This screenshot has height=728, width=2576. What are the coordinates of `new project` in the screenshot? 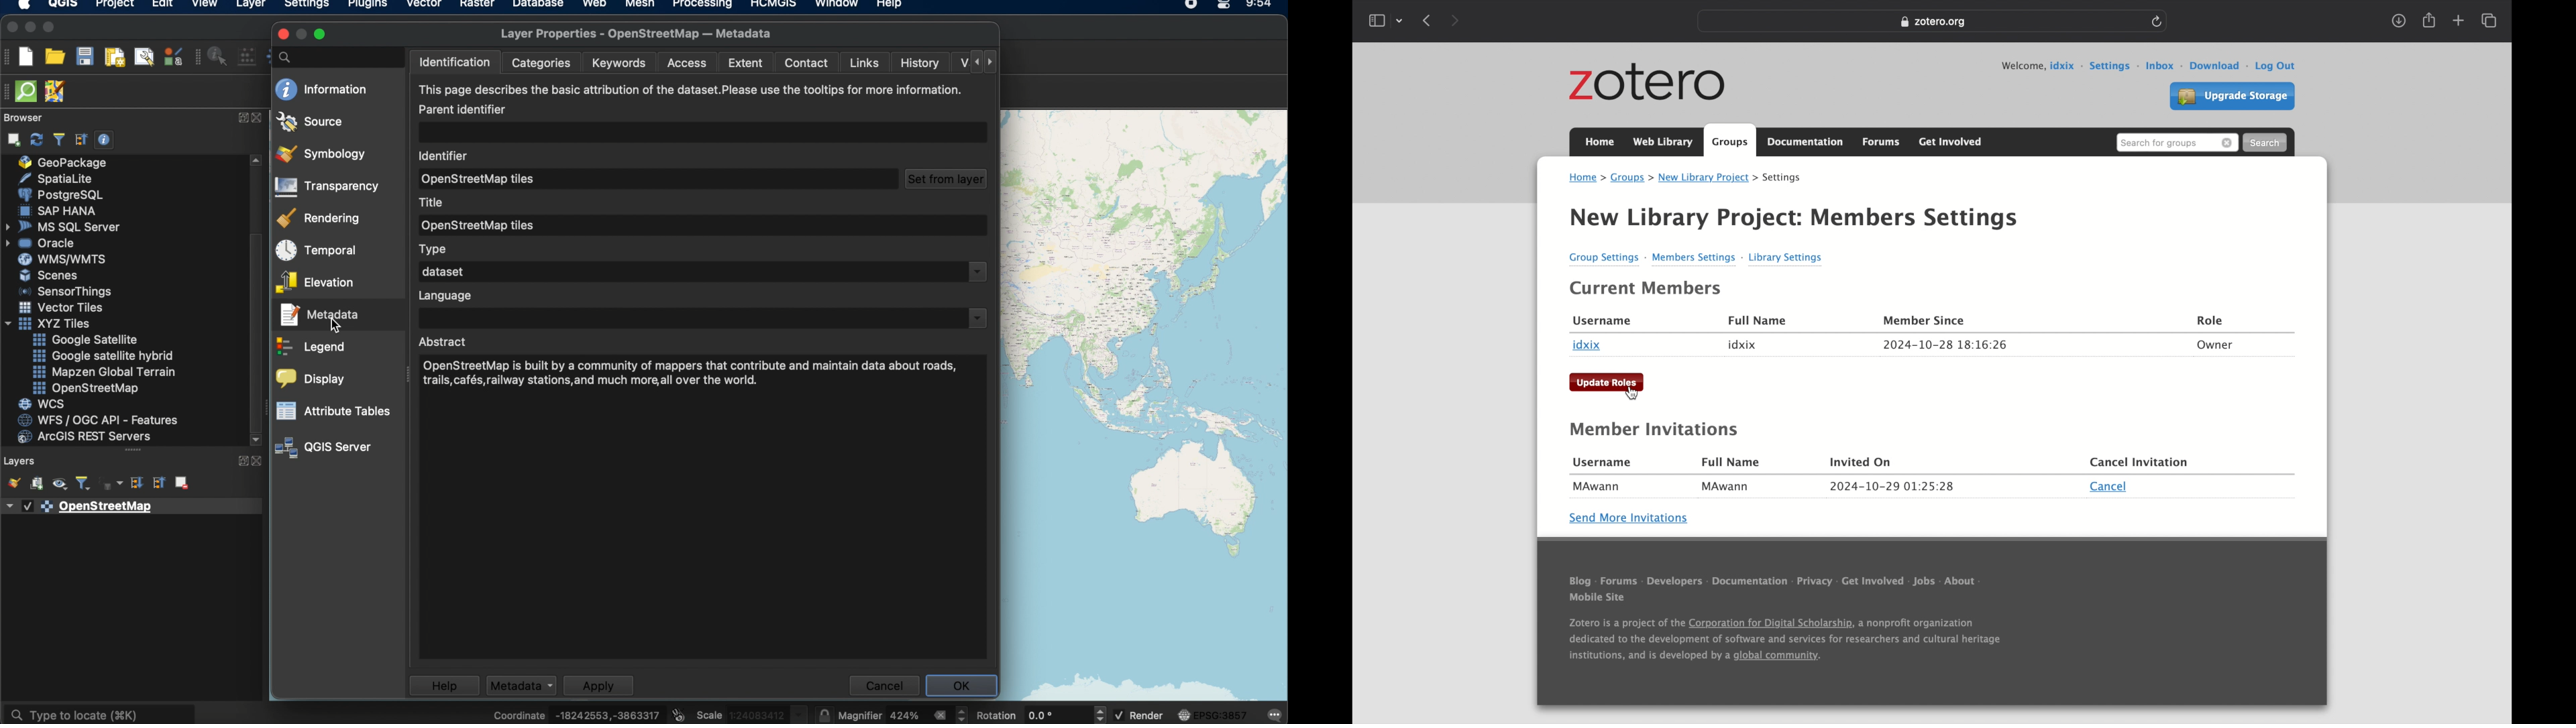 It's located at (28, 56).